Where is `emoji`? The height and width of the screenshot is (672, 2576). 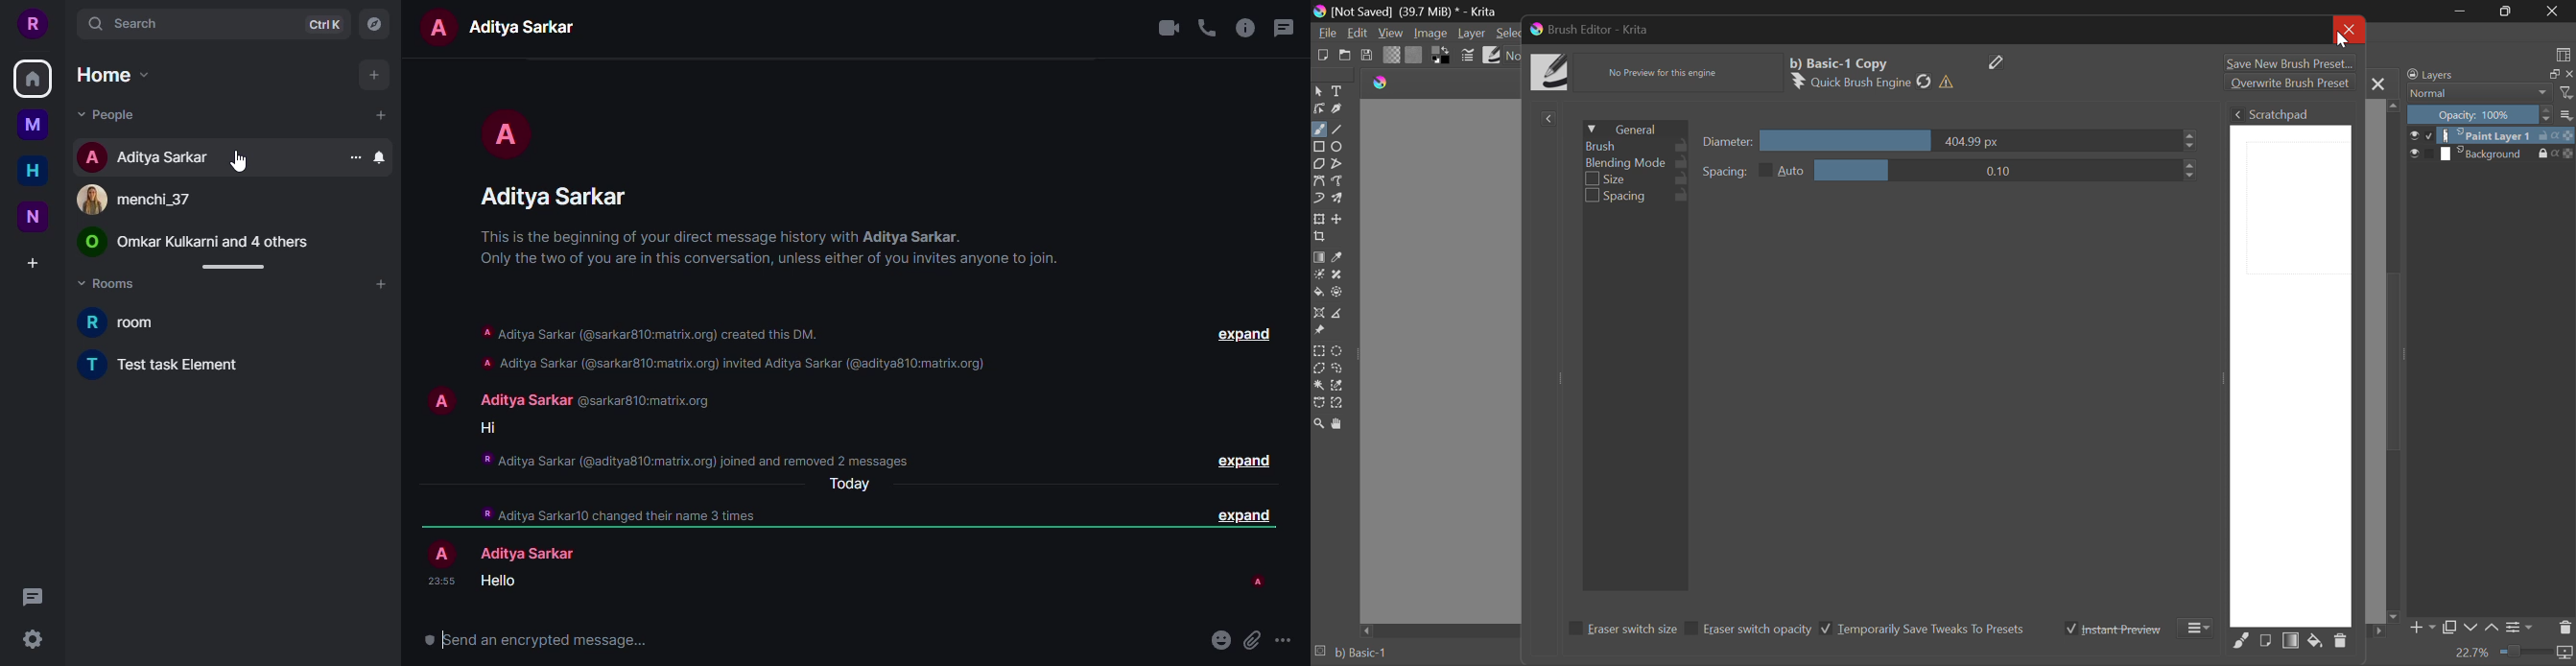
emoji is located at coordinates (1220, 640).